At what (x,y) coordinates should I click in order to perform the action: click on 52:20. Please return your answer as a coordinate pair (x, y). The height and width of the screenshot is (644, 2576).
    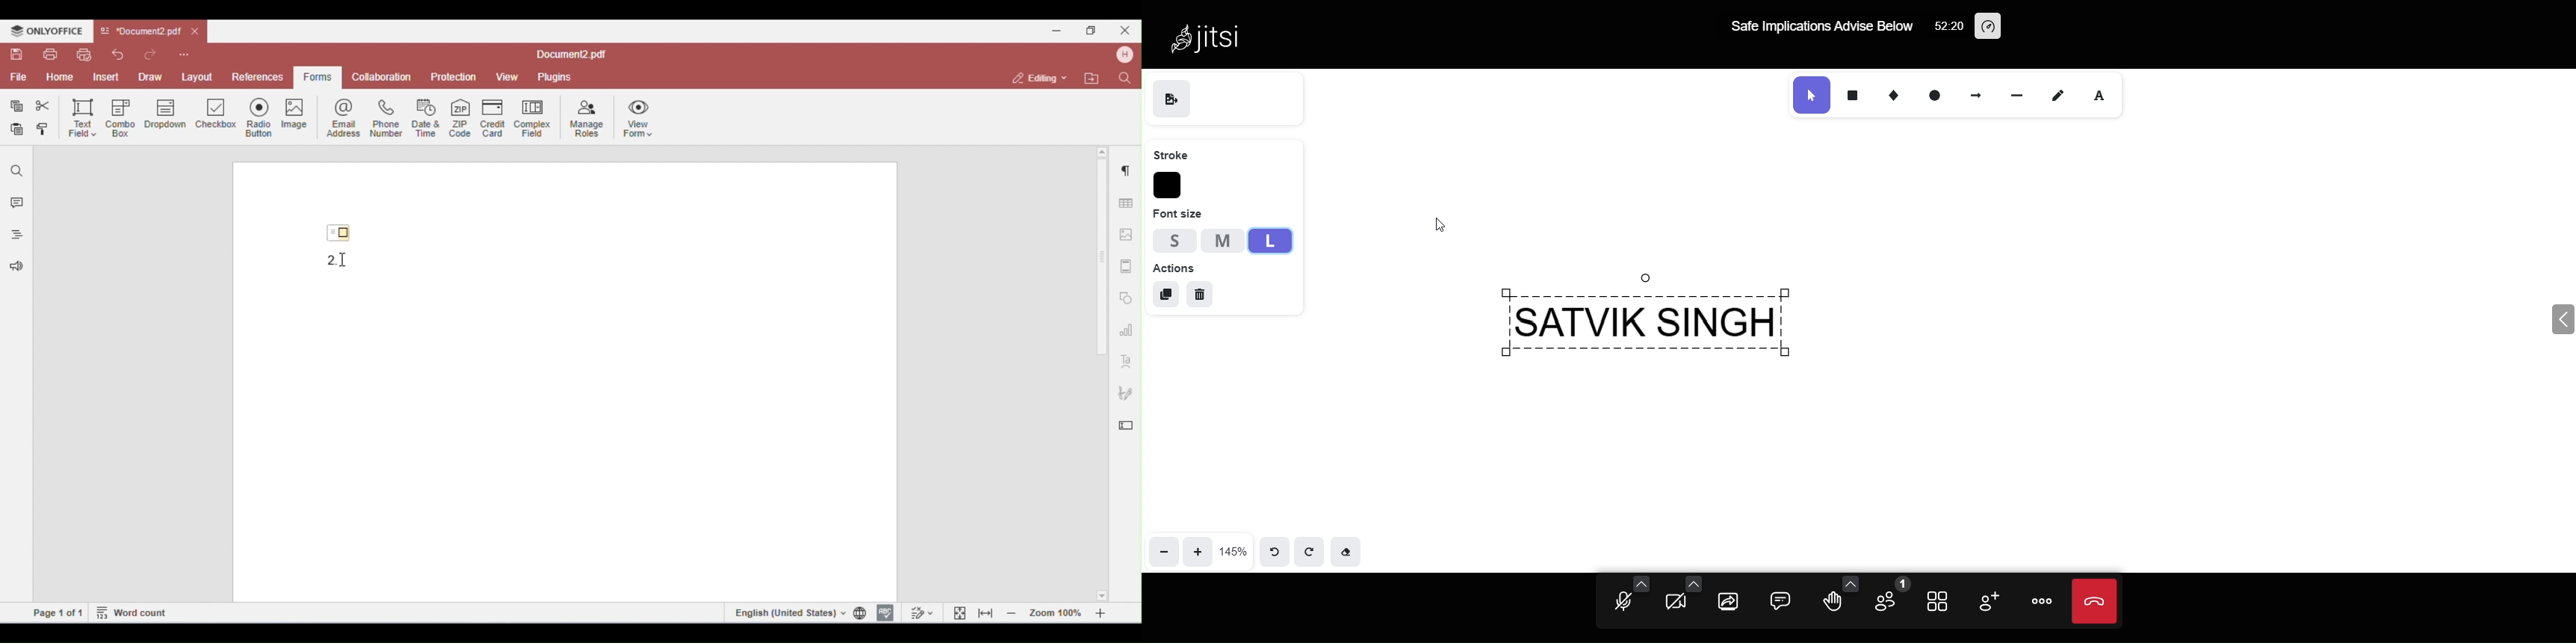
    Looking at the image, I should click on (1946, 29).